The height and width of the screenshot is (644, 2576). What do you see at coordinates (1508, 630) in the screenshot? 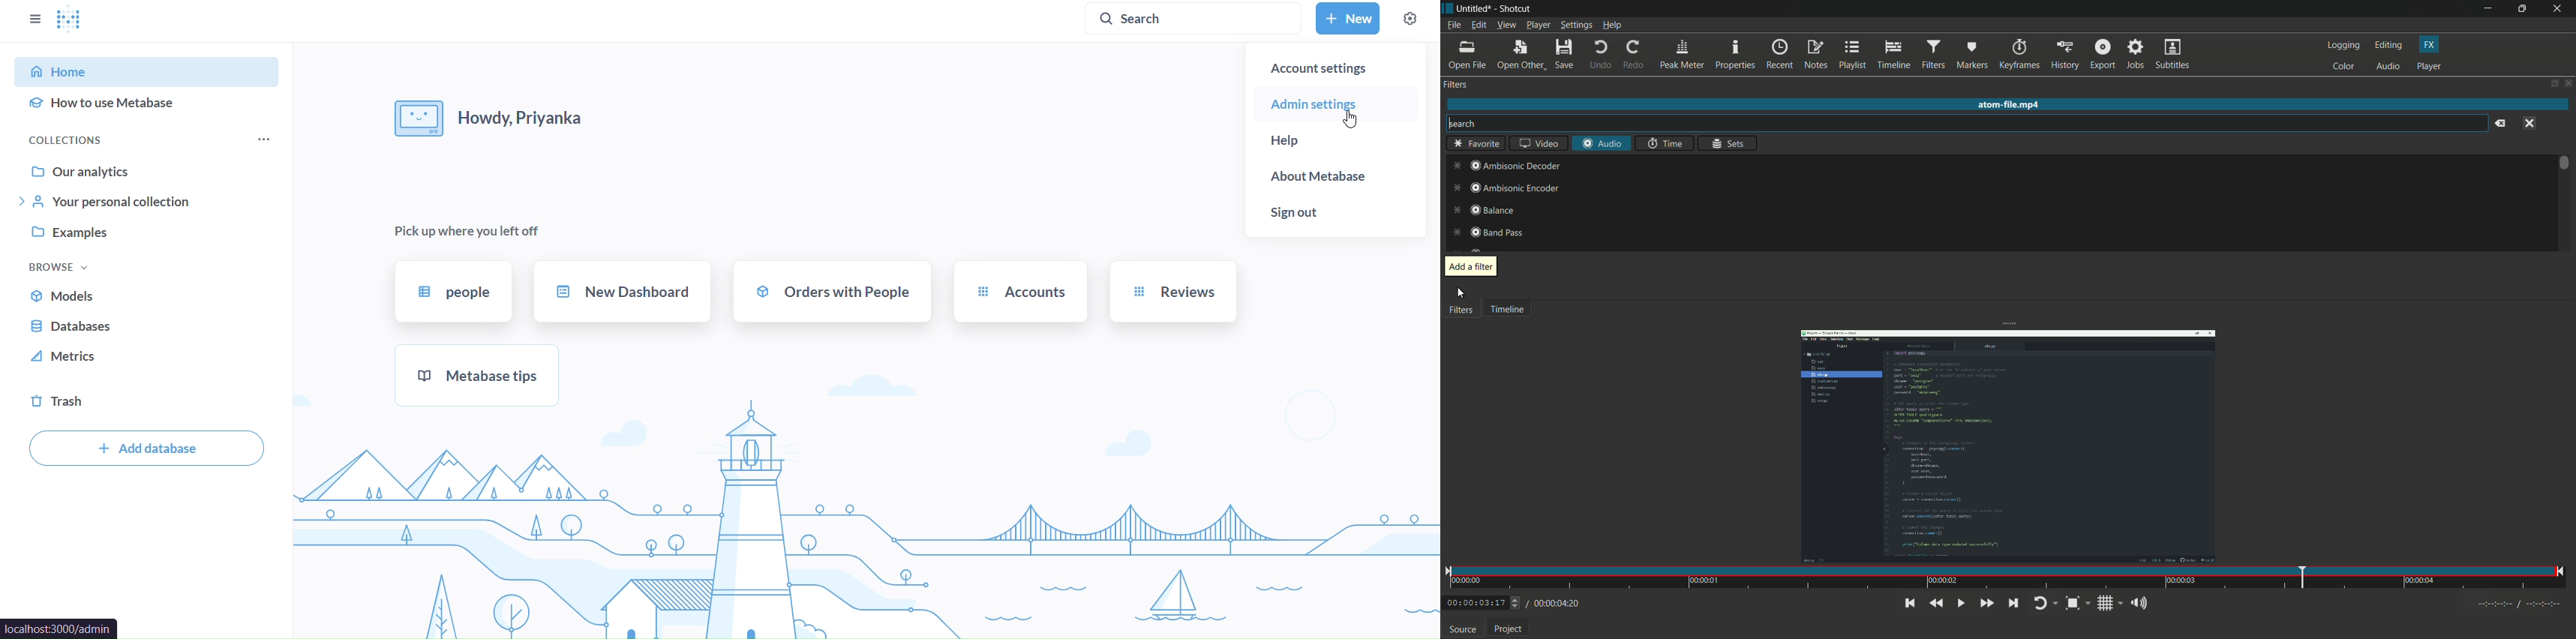
I see `project` at bounding box center [1508, 630].